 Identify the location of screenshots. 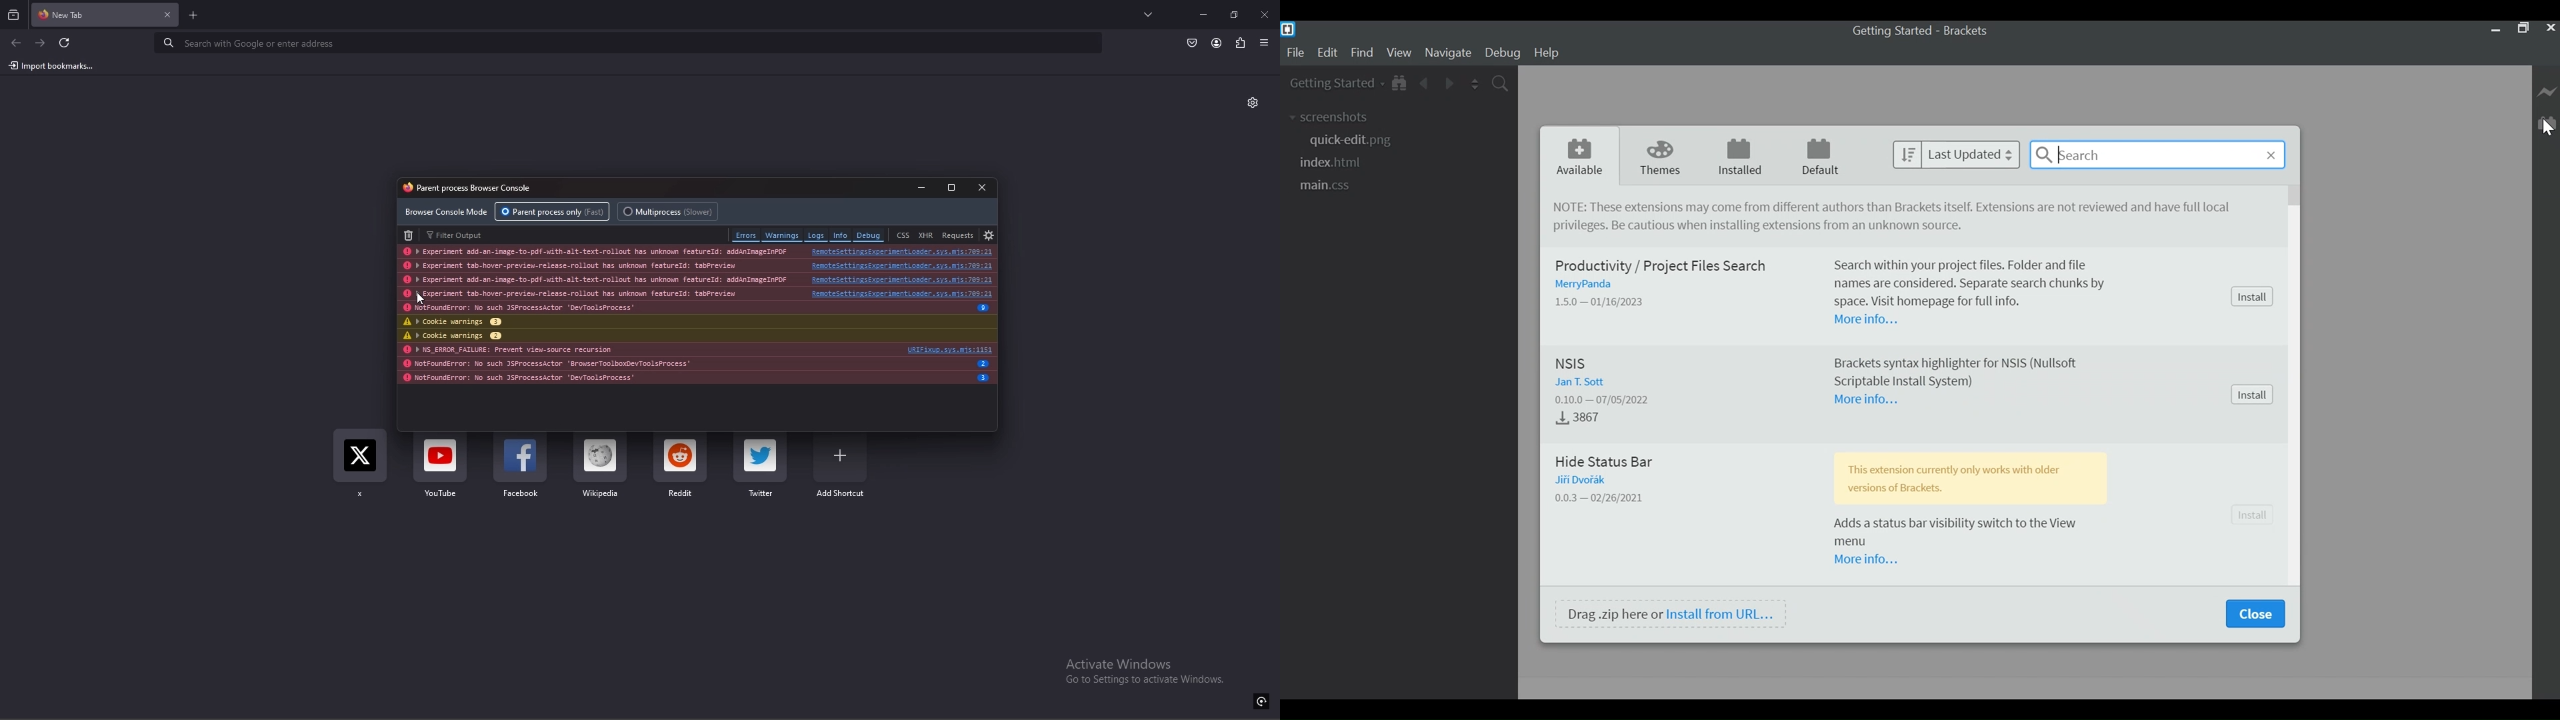
(1329, 117).